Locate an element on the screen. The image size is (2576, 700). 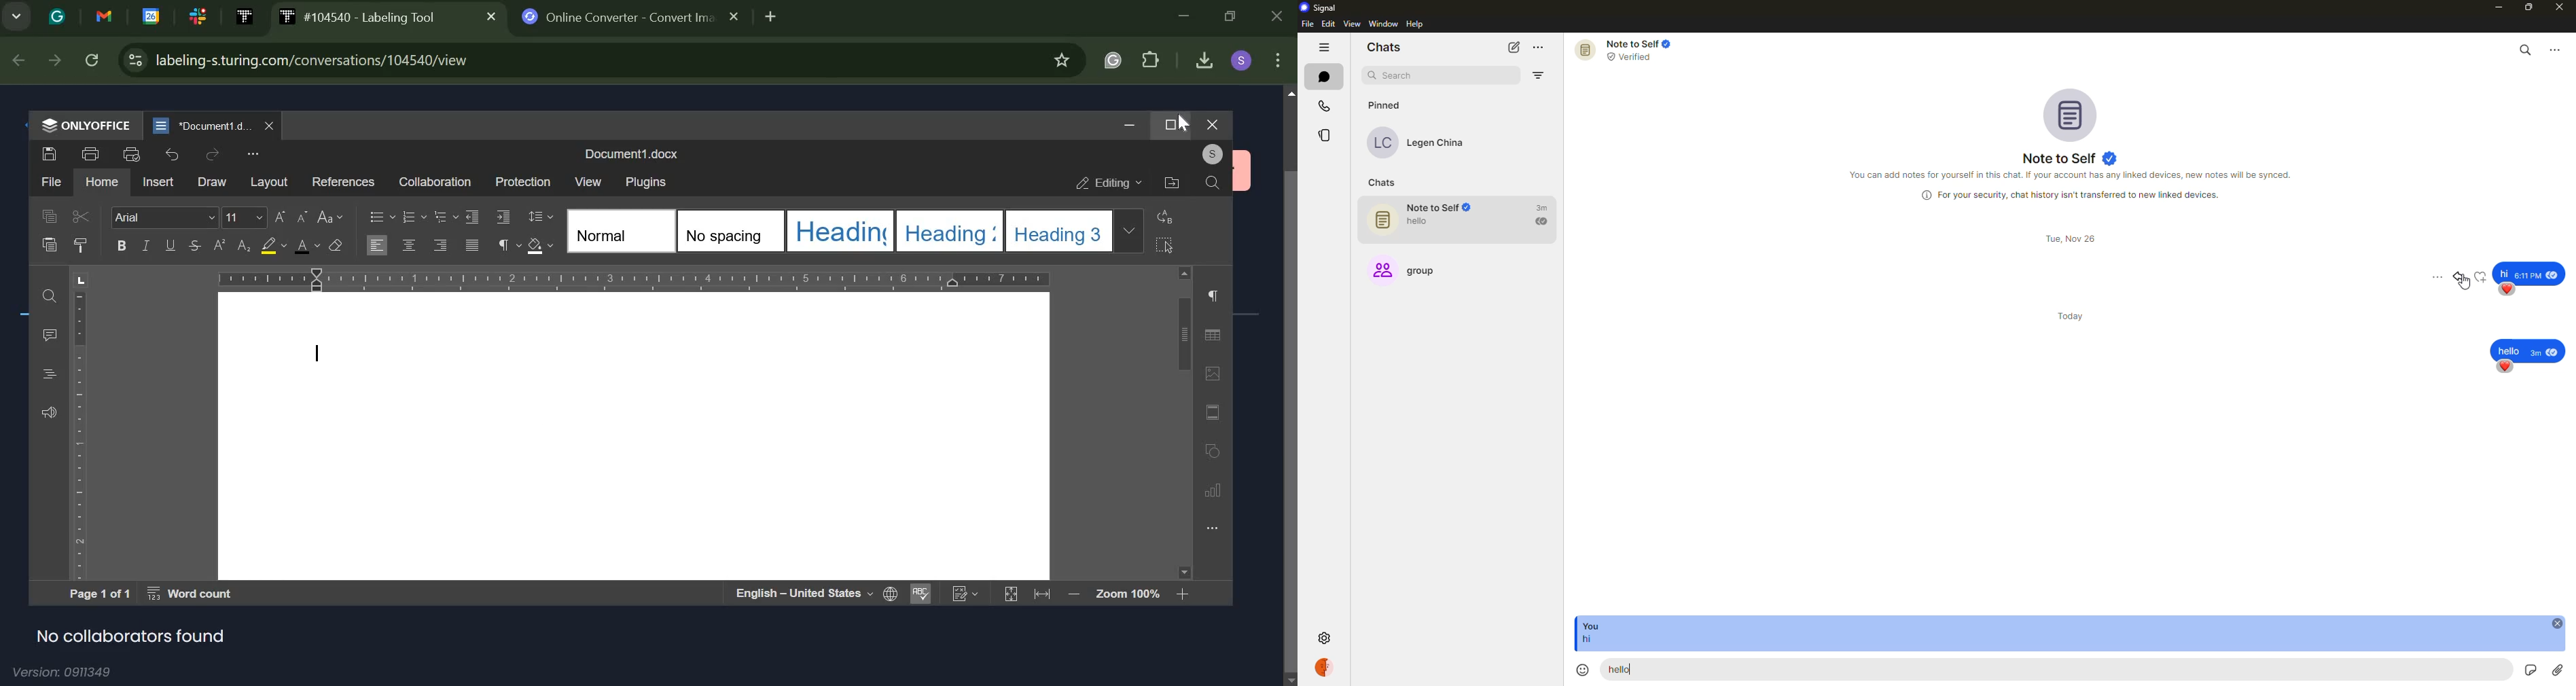
more is located at coordinates (2557, 49).